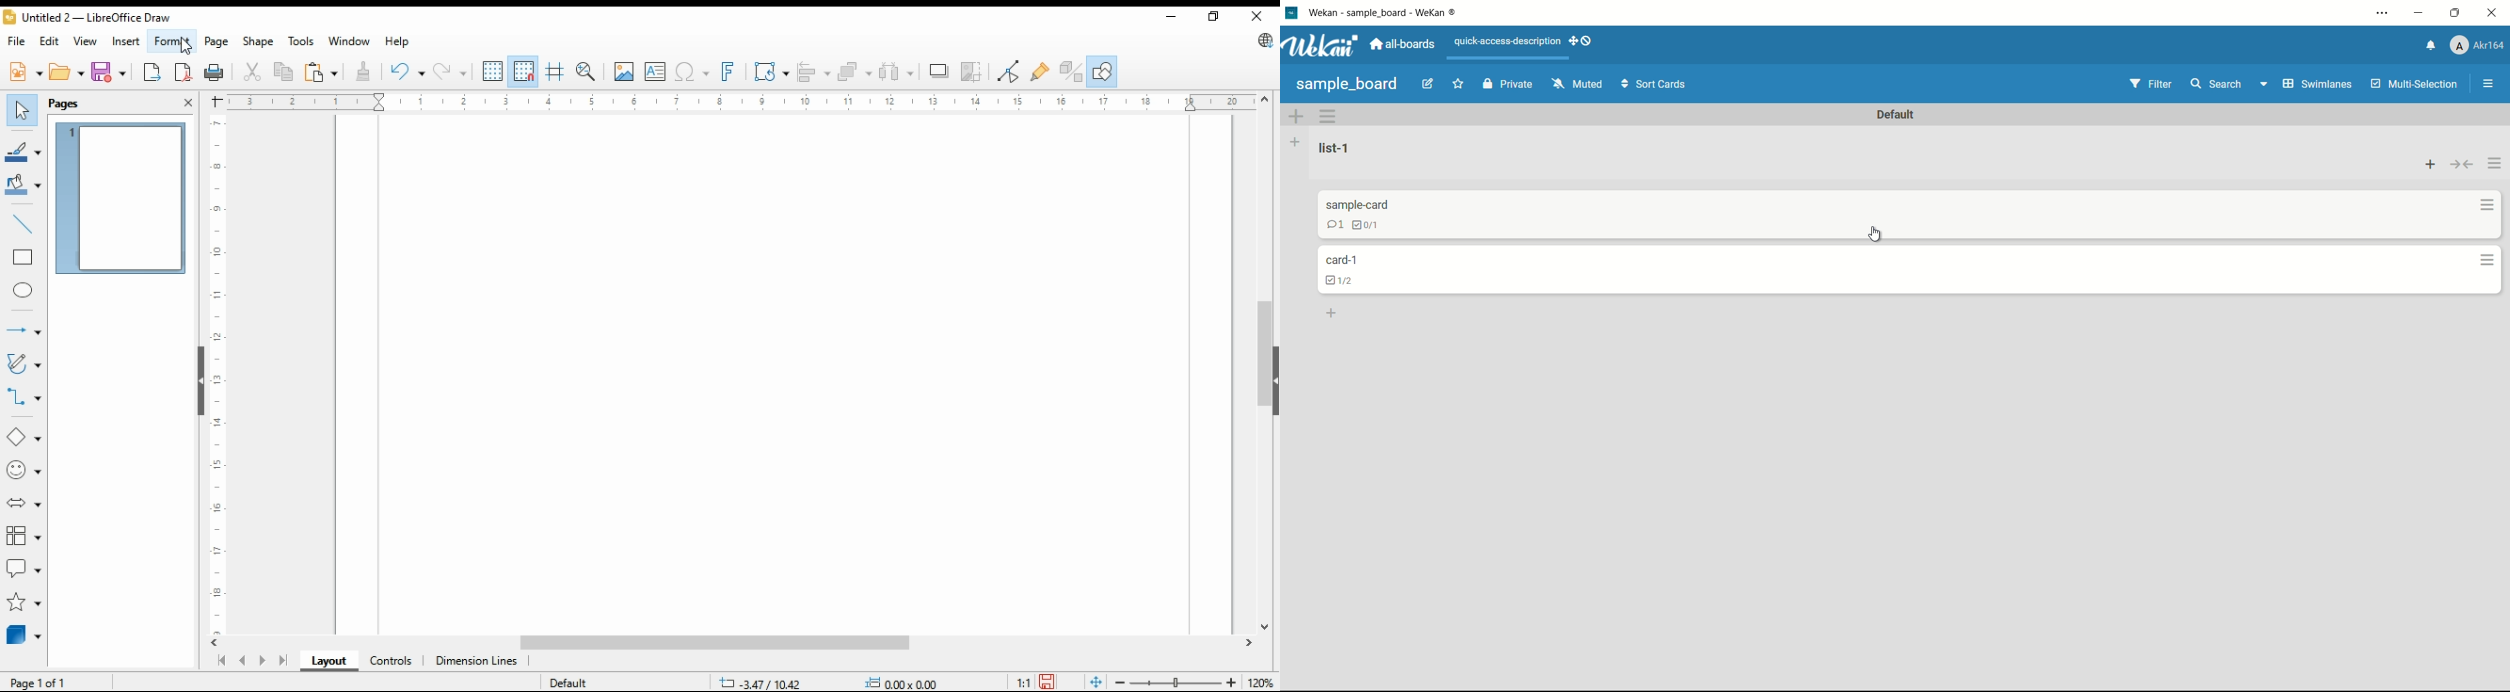 The image size is (2520, 700). What do you see at coordinates (174, 43) in the screenshot?
I see `format` at bounding box center [174, 43].